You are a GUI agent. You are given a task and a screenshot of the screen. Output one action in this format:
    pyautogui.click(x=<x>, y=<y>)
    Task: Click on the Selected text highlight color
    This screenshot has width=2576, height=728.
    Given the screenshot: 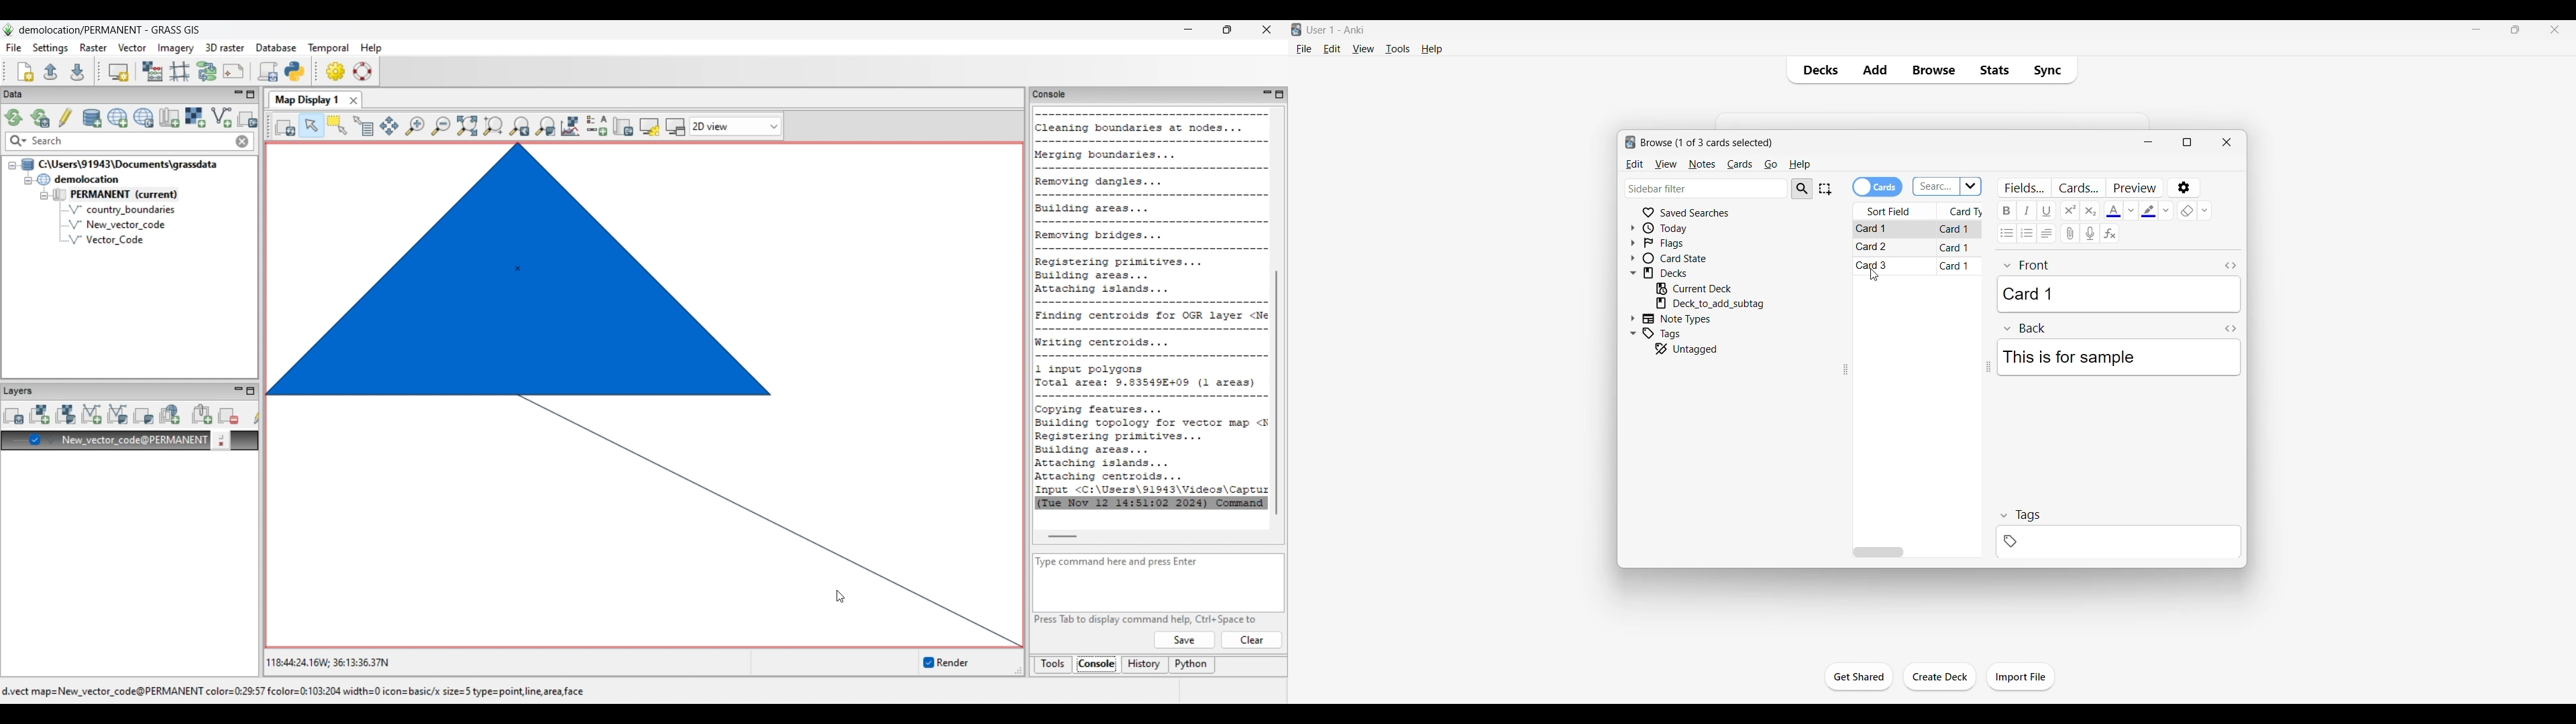 What is the action you would take?
    pyautogui.click(x=2149, y=210)
    